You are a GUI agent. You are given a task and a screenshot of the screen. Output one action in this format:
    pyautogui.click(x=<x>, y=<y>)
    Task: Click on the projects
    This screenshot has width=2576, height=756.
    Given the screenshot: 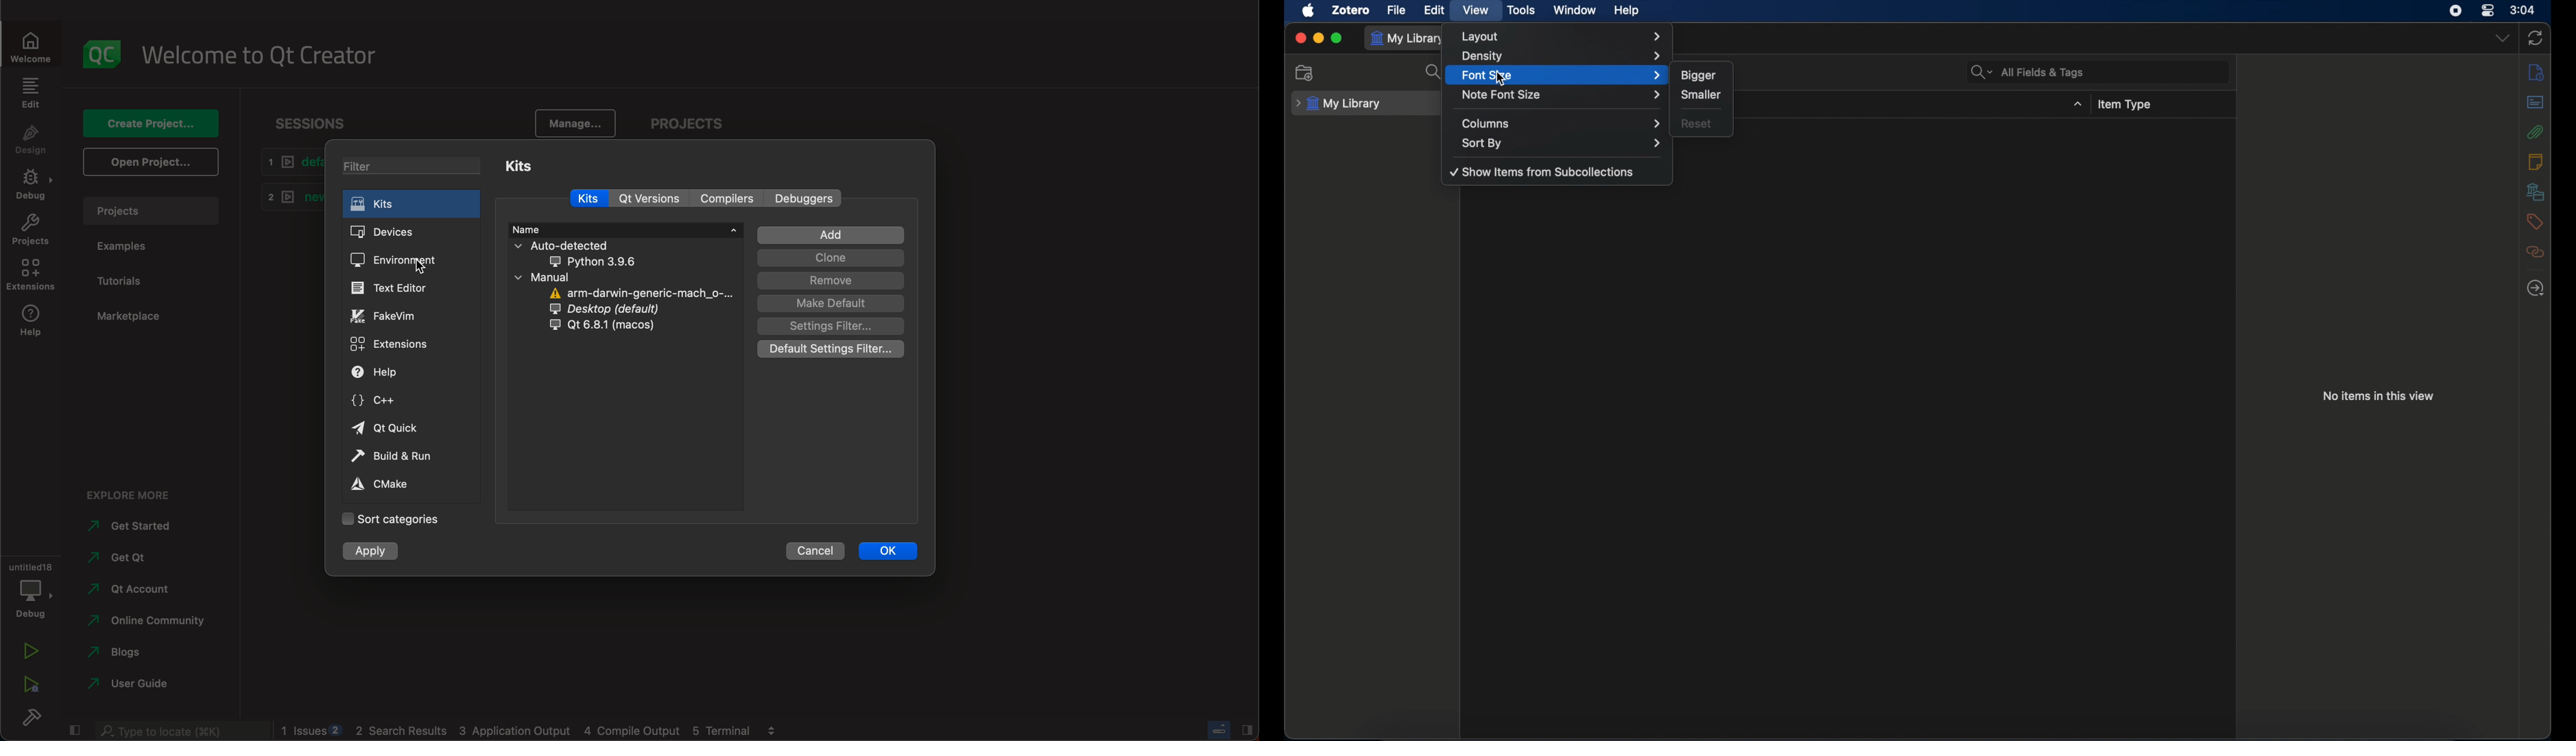 What is the action you would take?
    pyautogui.click(x=720, y=122)
    